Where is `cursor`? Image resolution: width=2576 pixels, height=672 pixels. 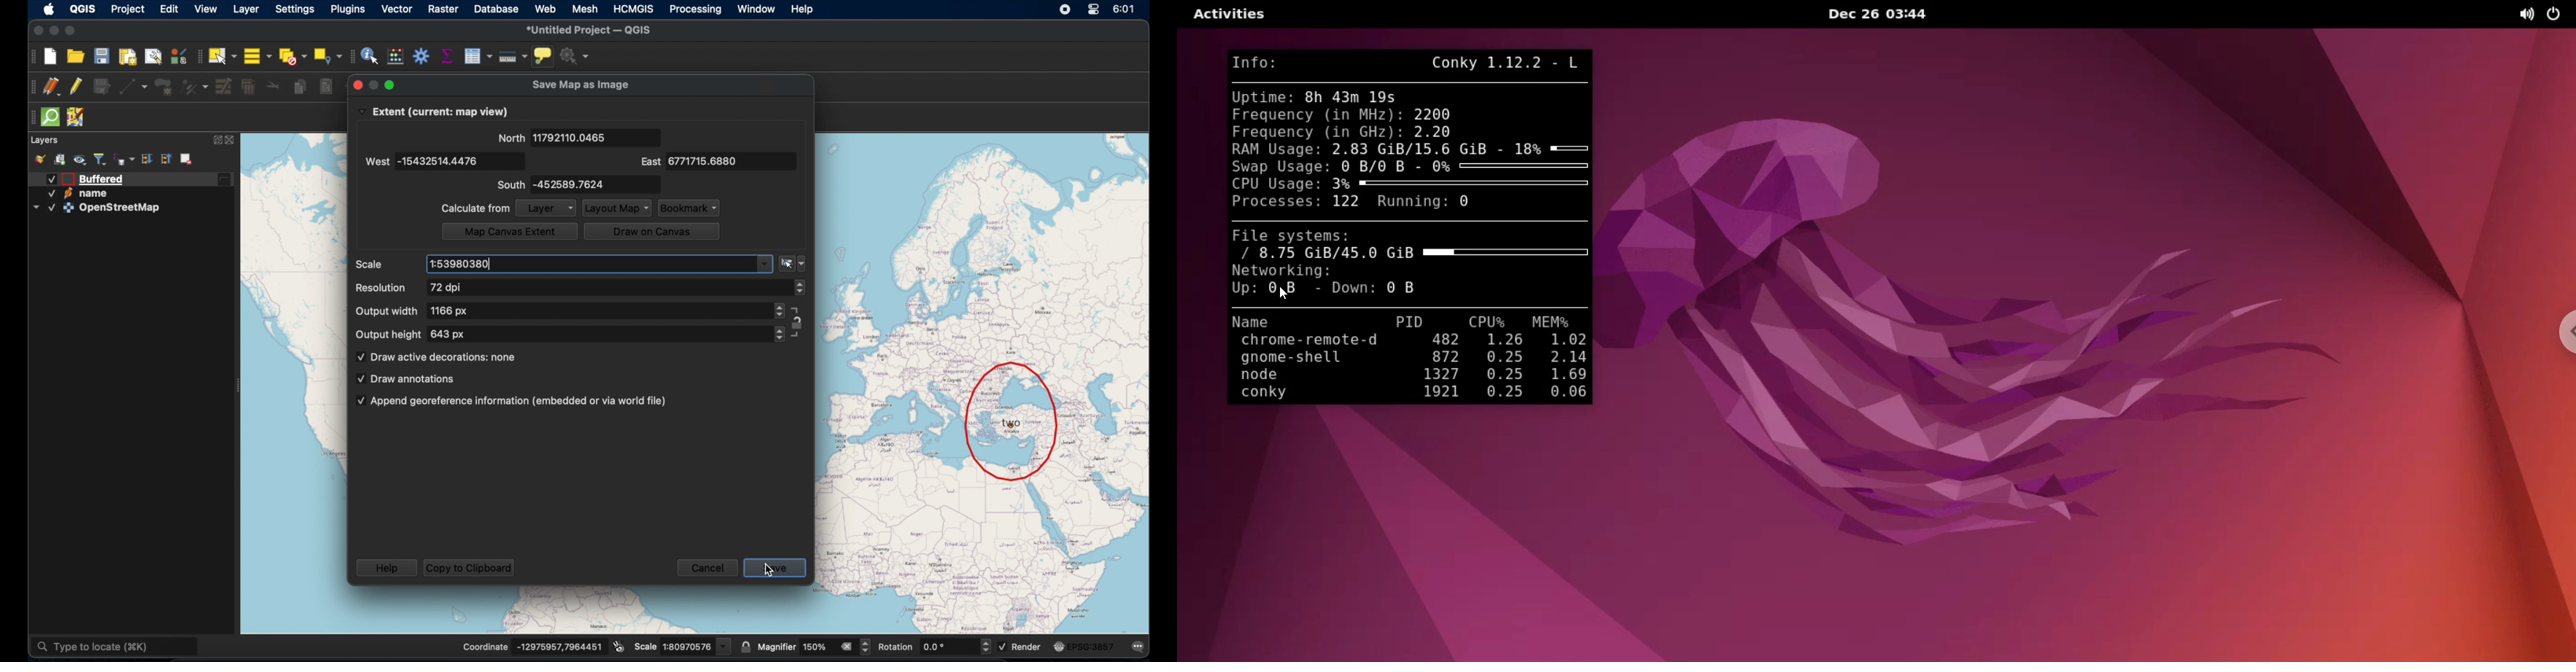 cursor is located at coordinates (147, 21).